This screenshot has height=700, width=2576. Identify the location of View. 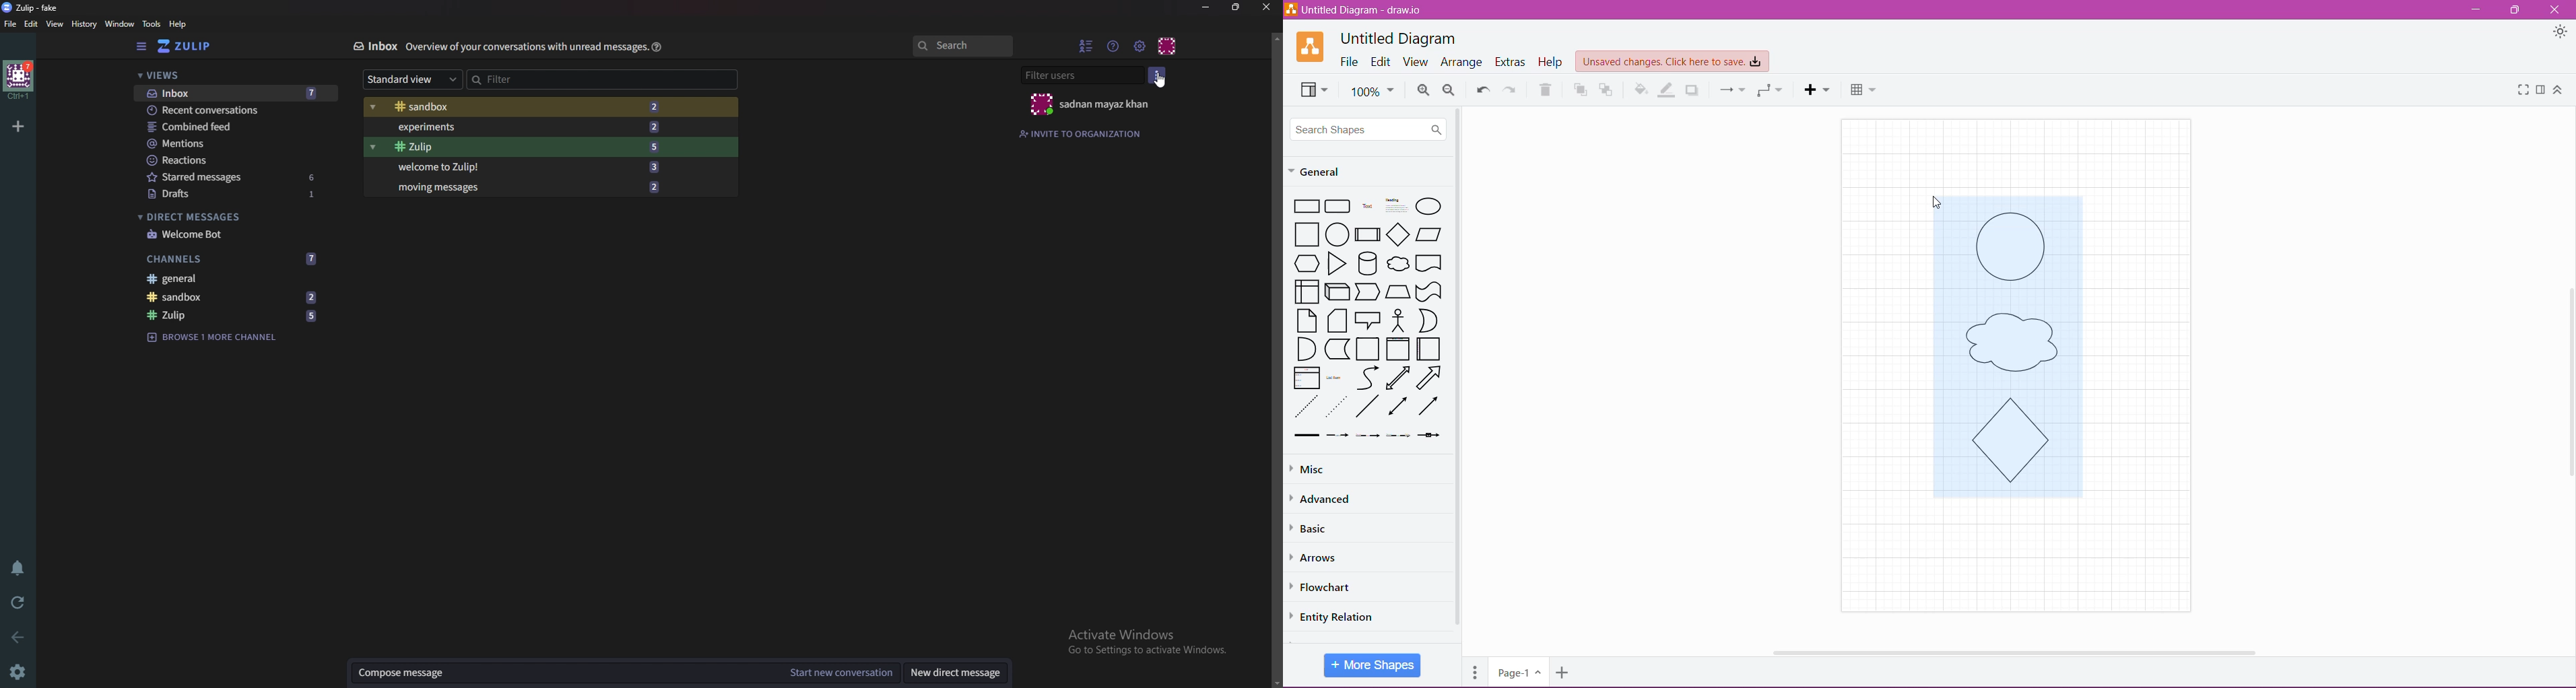
(1415, 62).